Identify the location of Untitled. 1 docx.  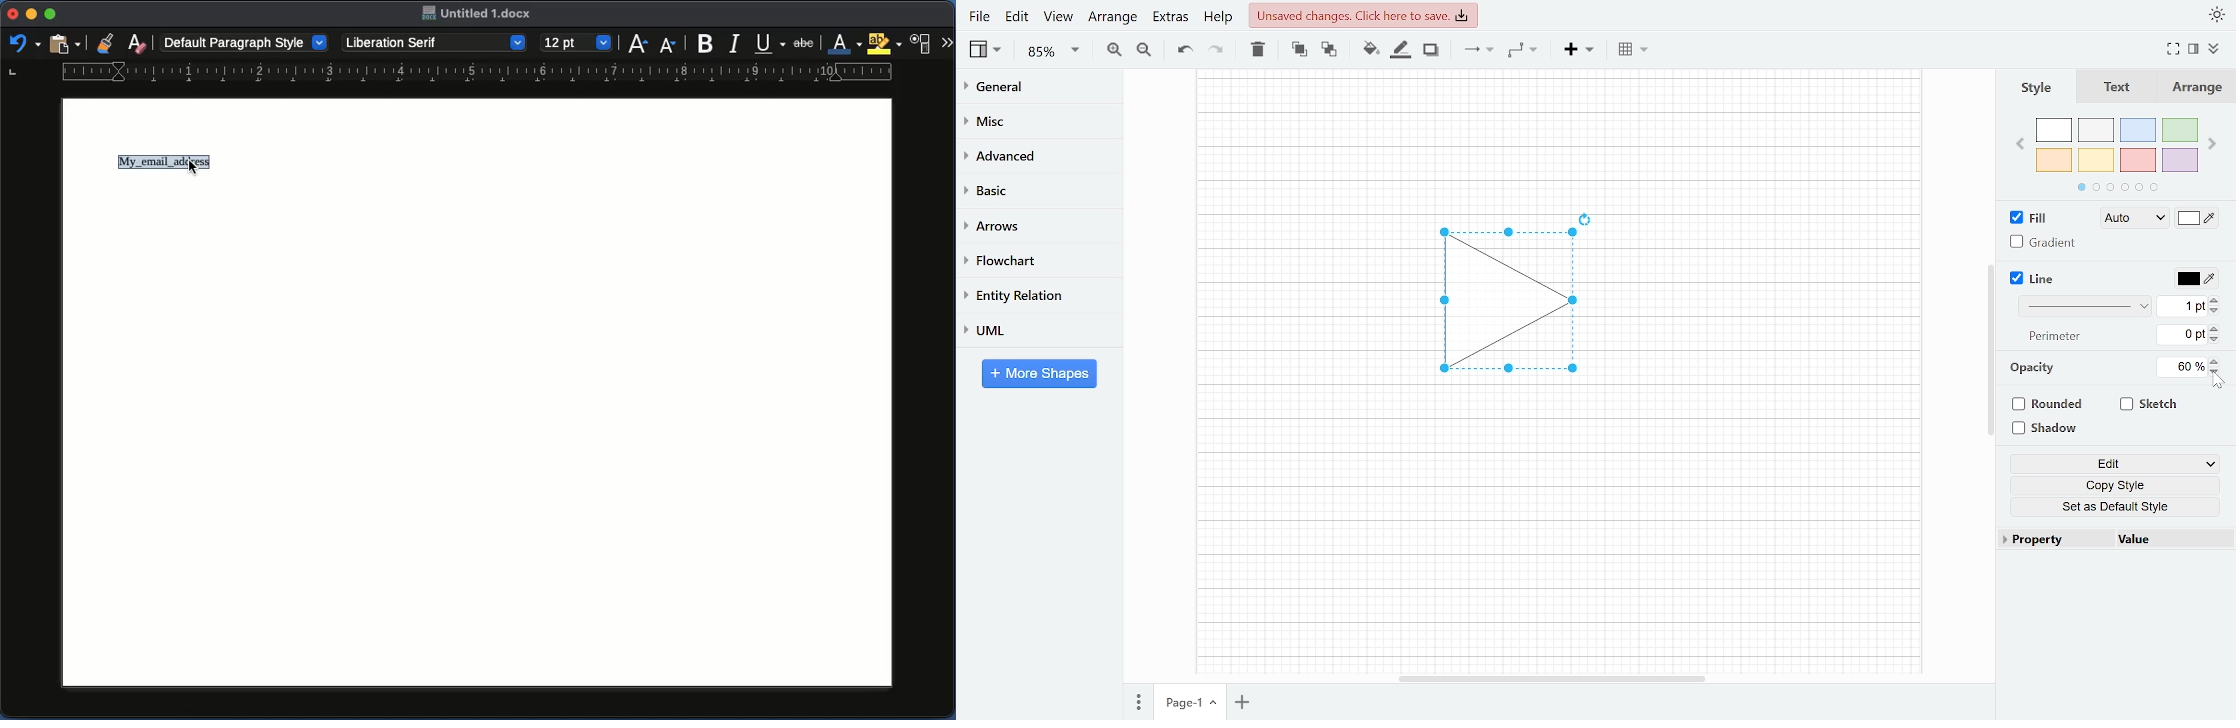
(478, 14).